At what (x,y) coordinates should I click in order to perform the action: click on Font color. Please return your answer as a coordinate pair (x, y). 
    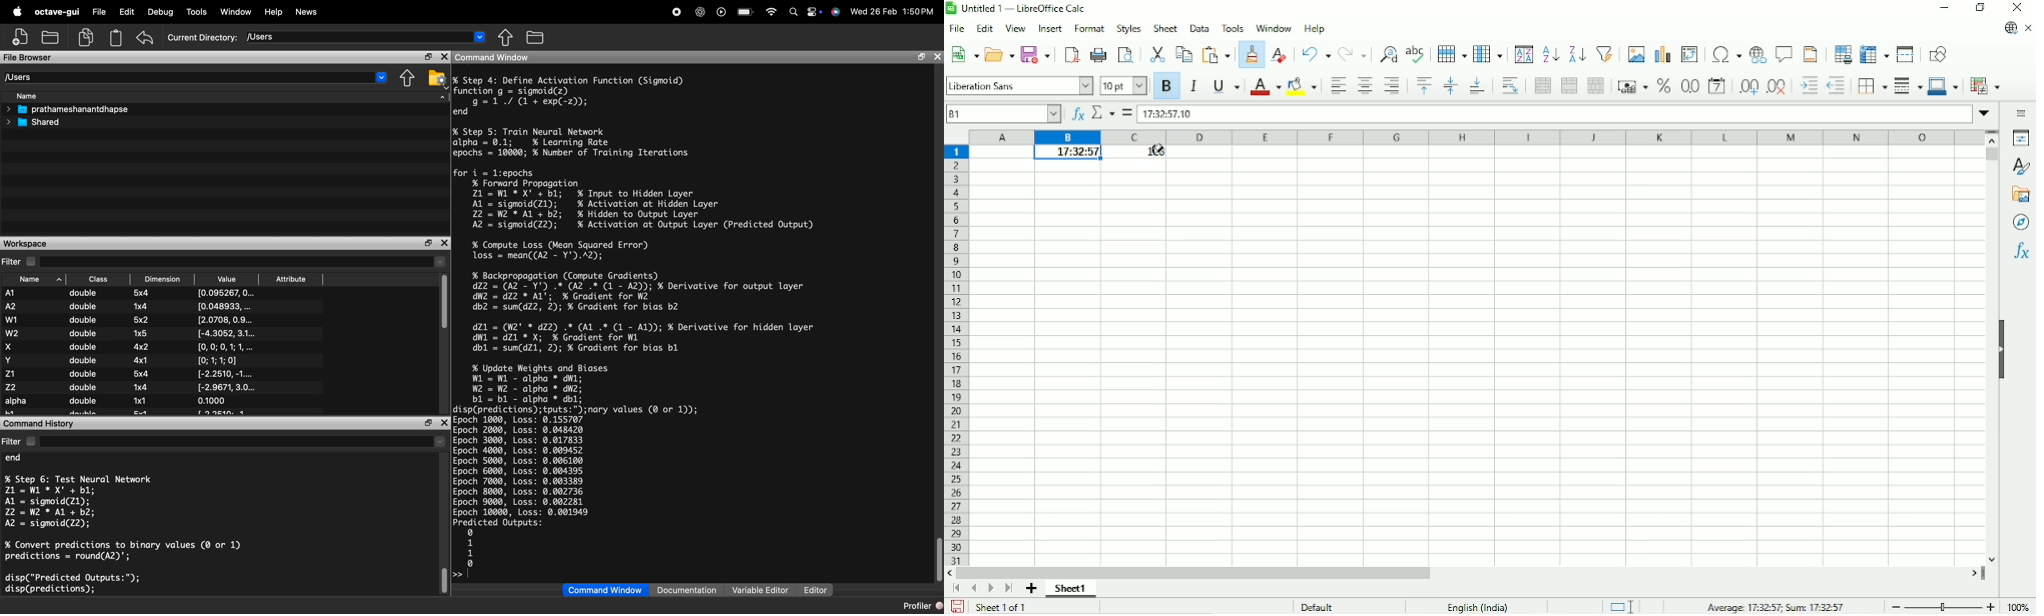
    Looking at the image, I should click on (1263, 87).